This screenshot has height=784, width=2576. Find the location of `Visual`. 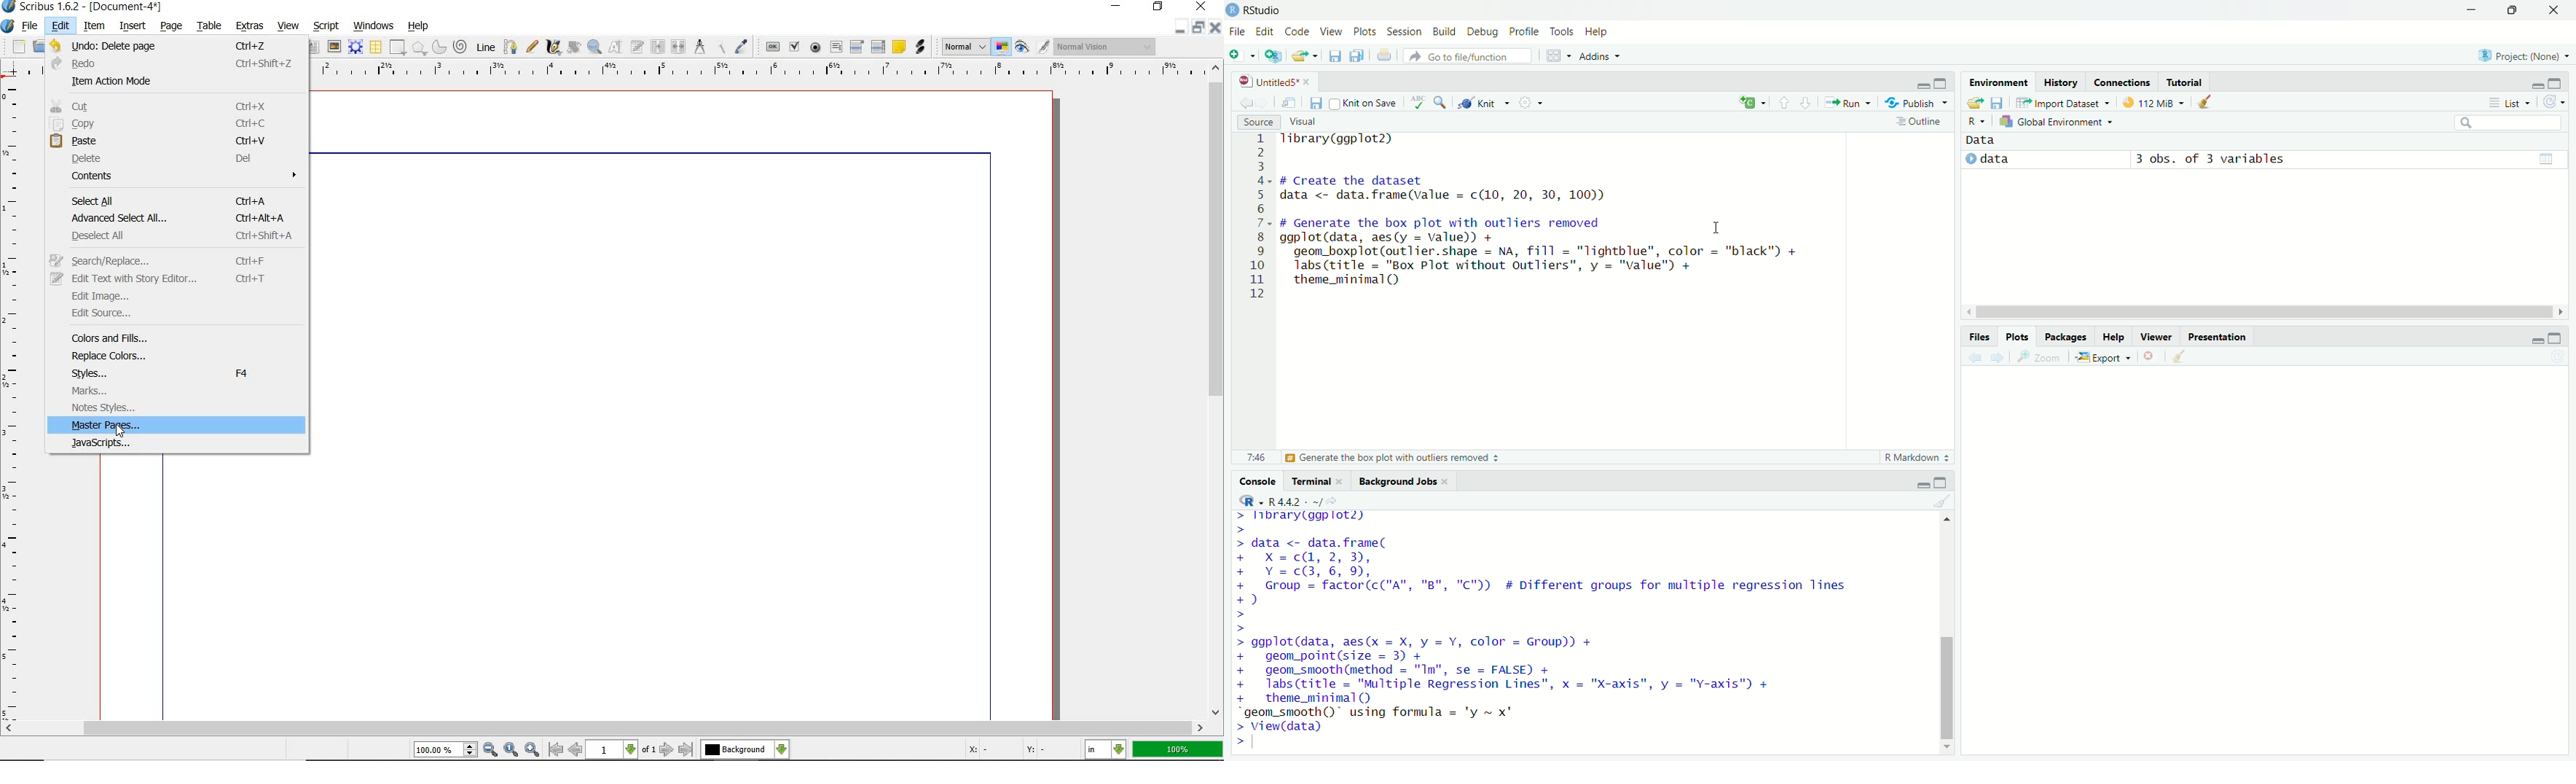

Visual is located at coordinates (1306, 120).